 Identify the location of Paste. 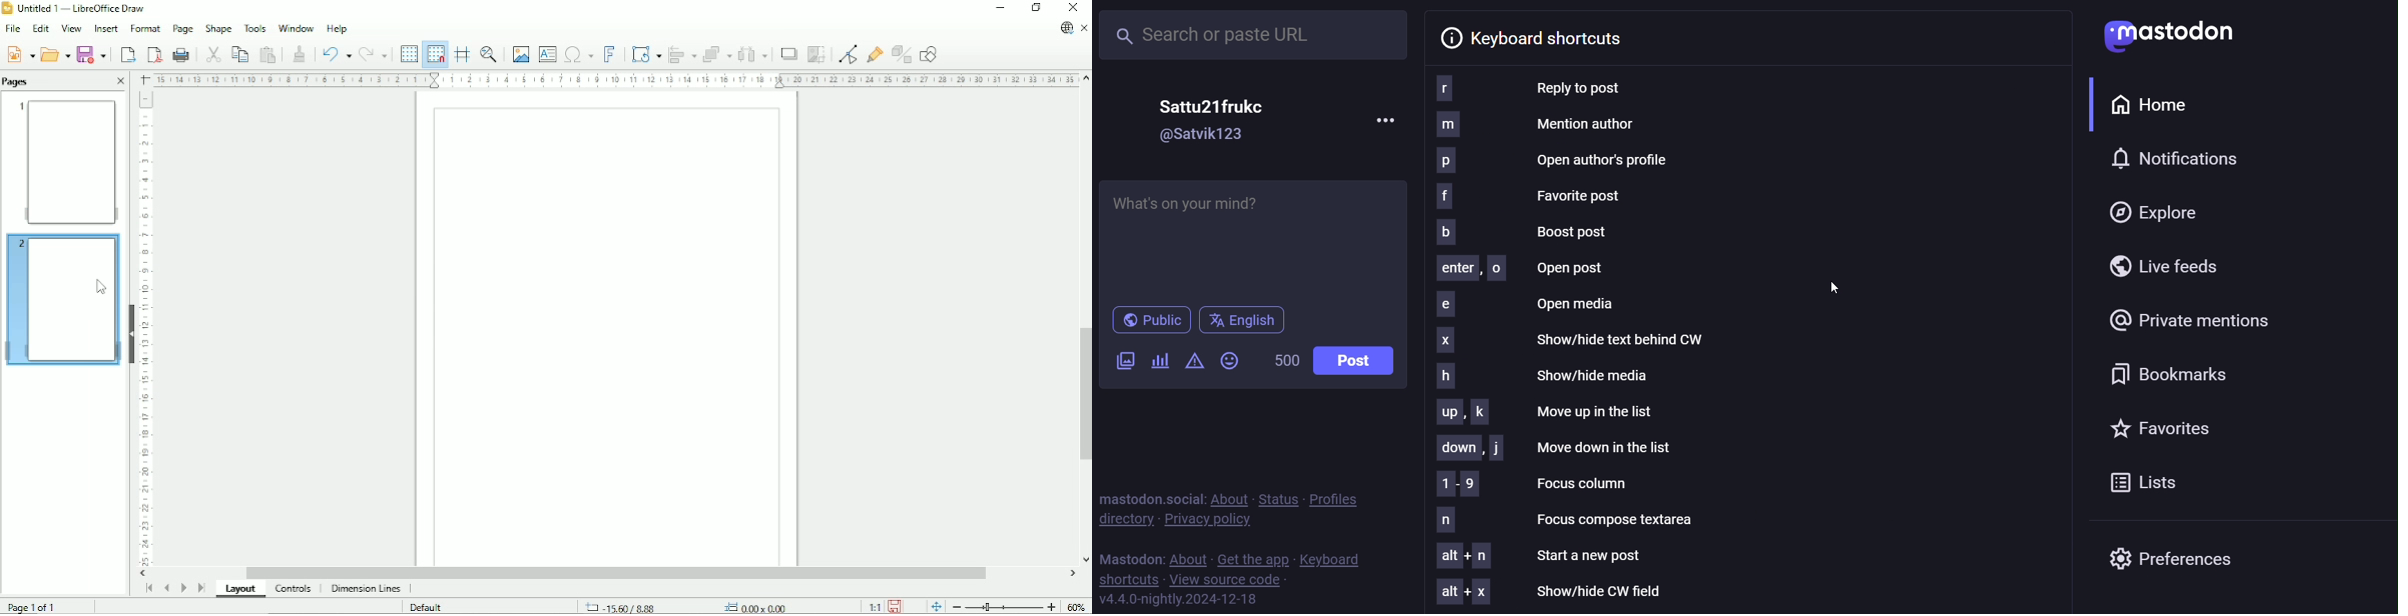
(268, 54).